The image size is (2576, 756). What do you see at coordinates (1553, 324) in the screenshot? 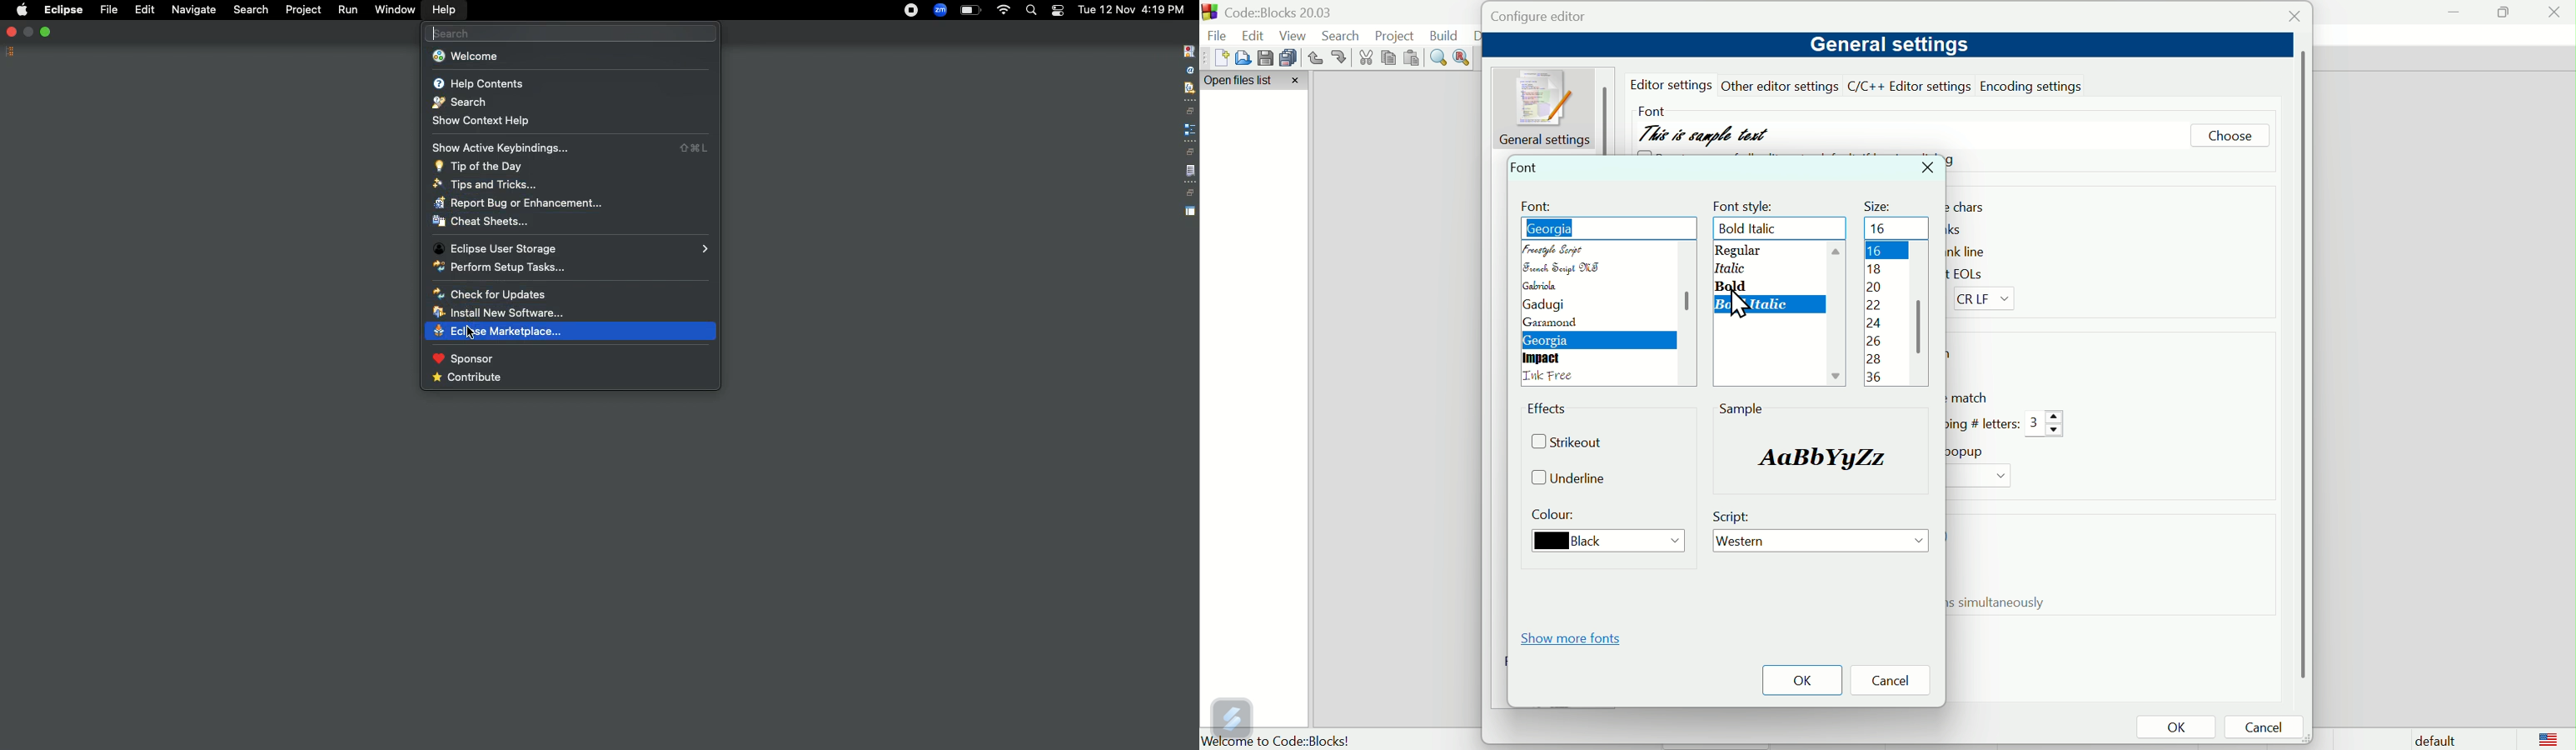
I see `Garamond` at bounding box center [1553, 324].